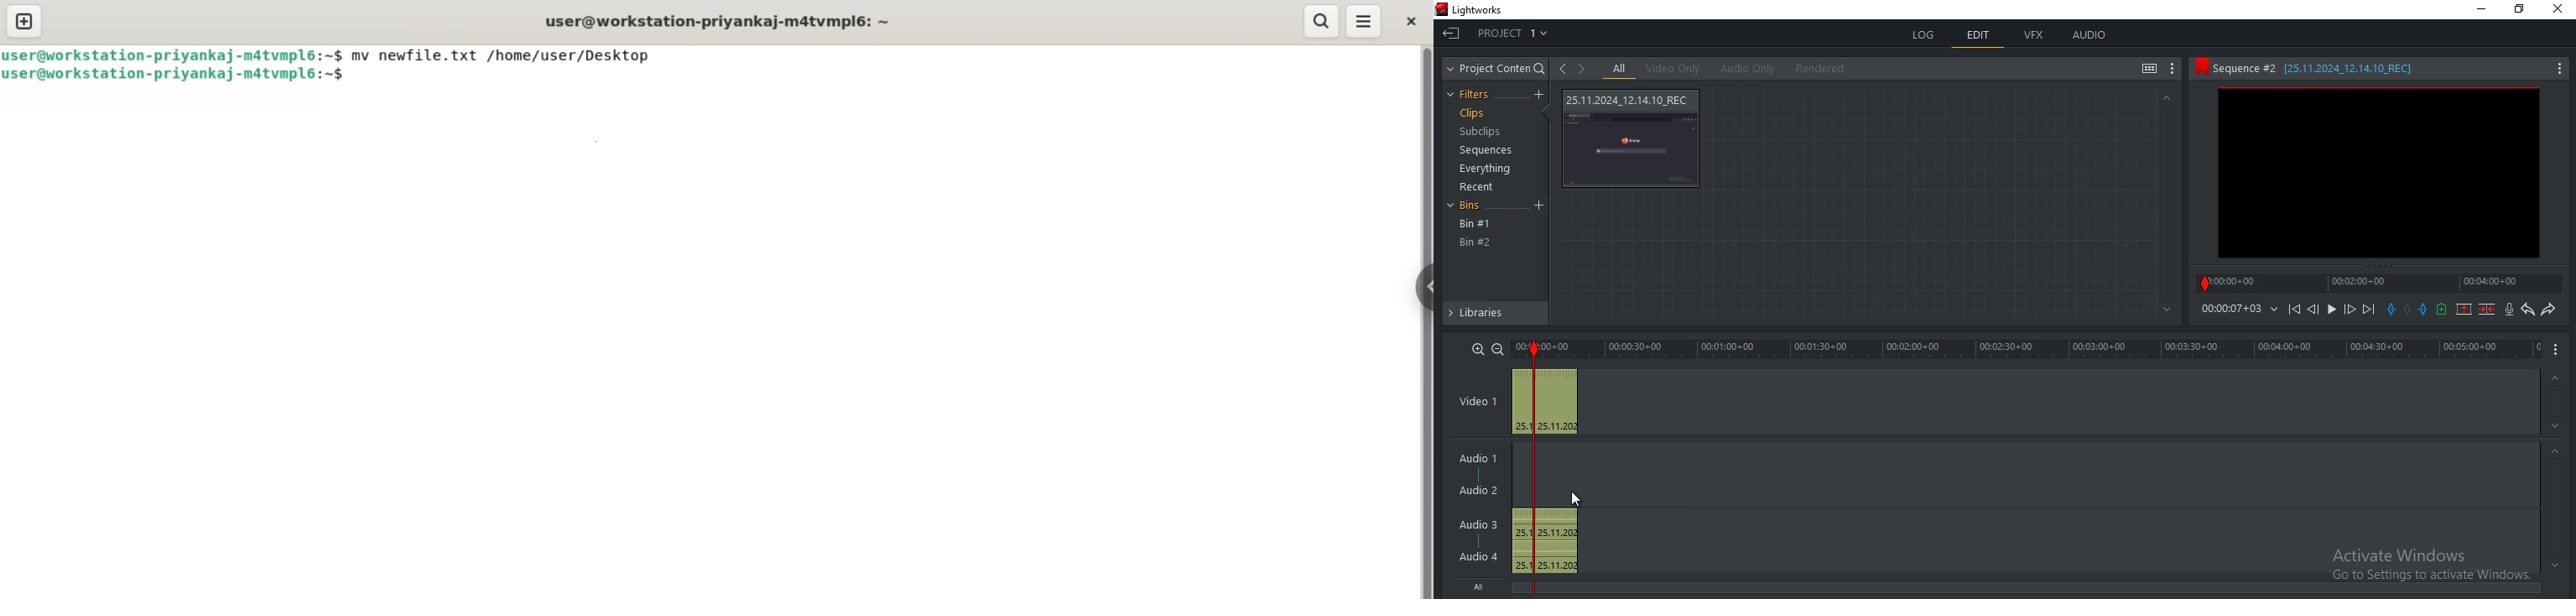  I want to click on Up, so click(2557, 376).